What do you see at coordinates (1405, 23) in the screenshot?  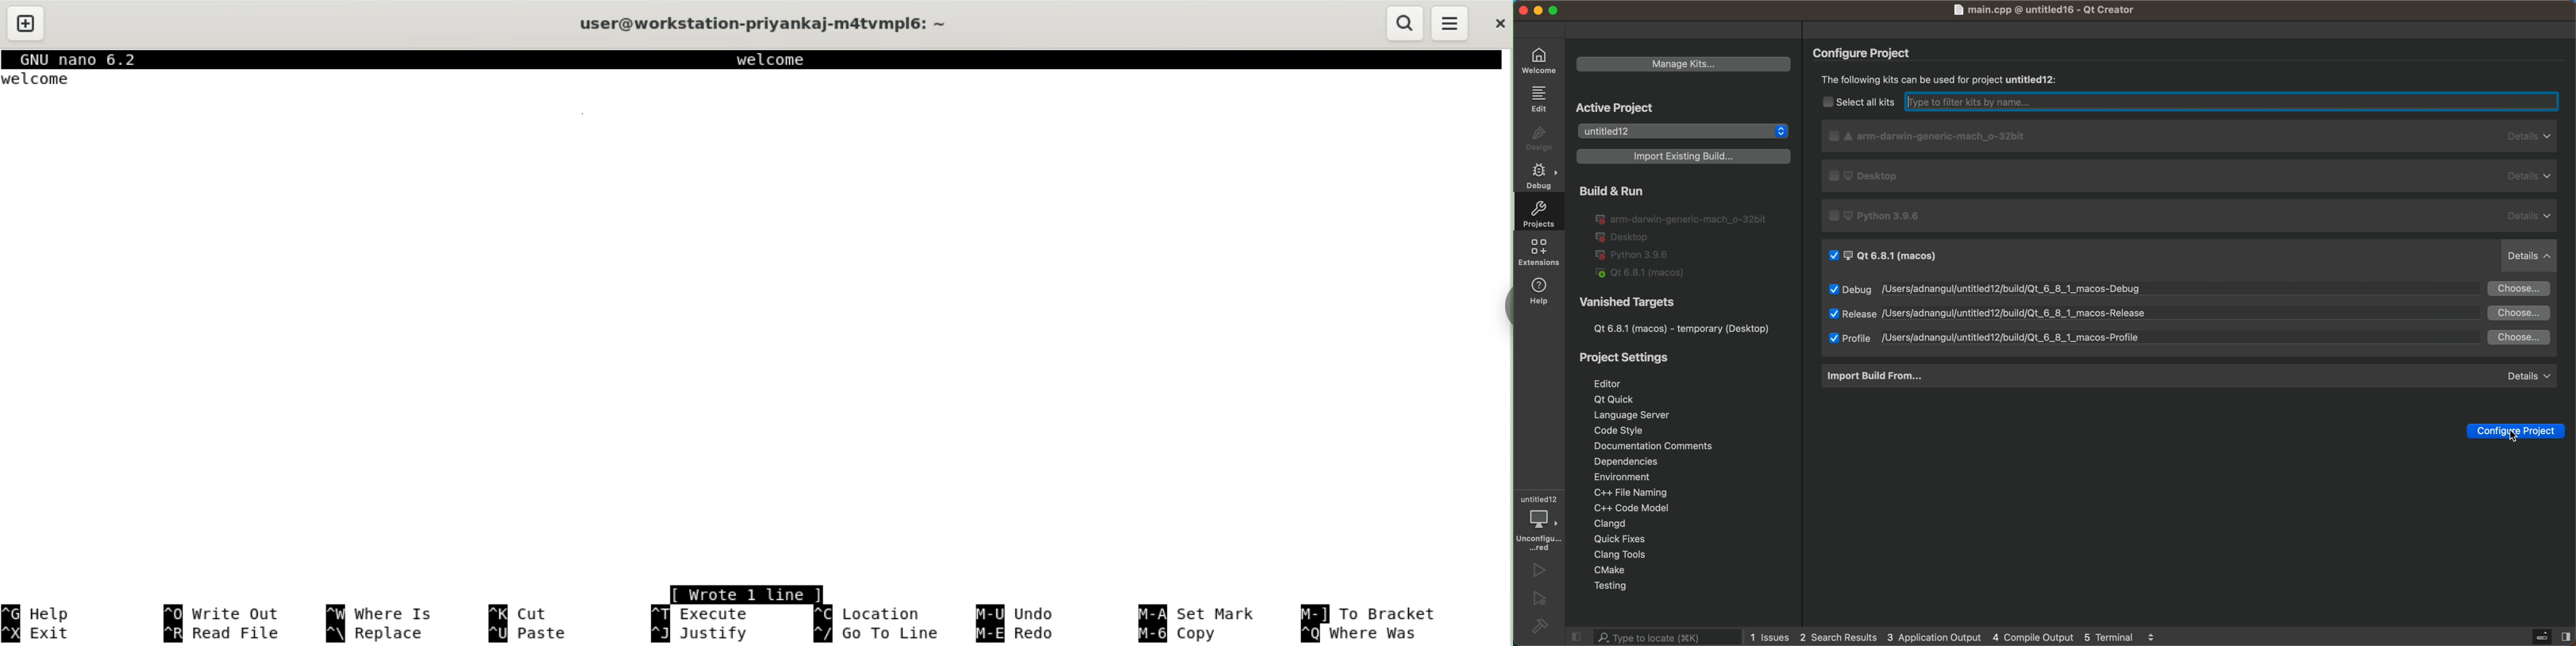 I see `search` at bounding box center [1405, 23].